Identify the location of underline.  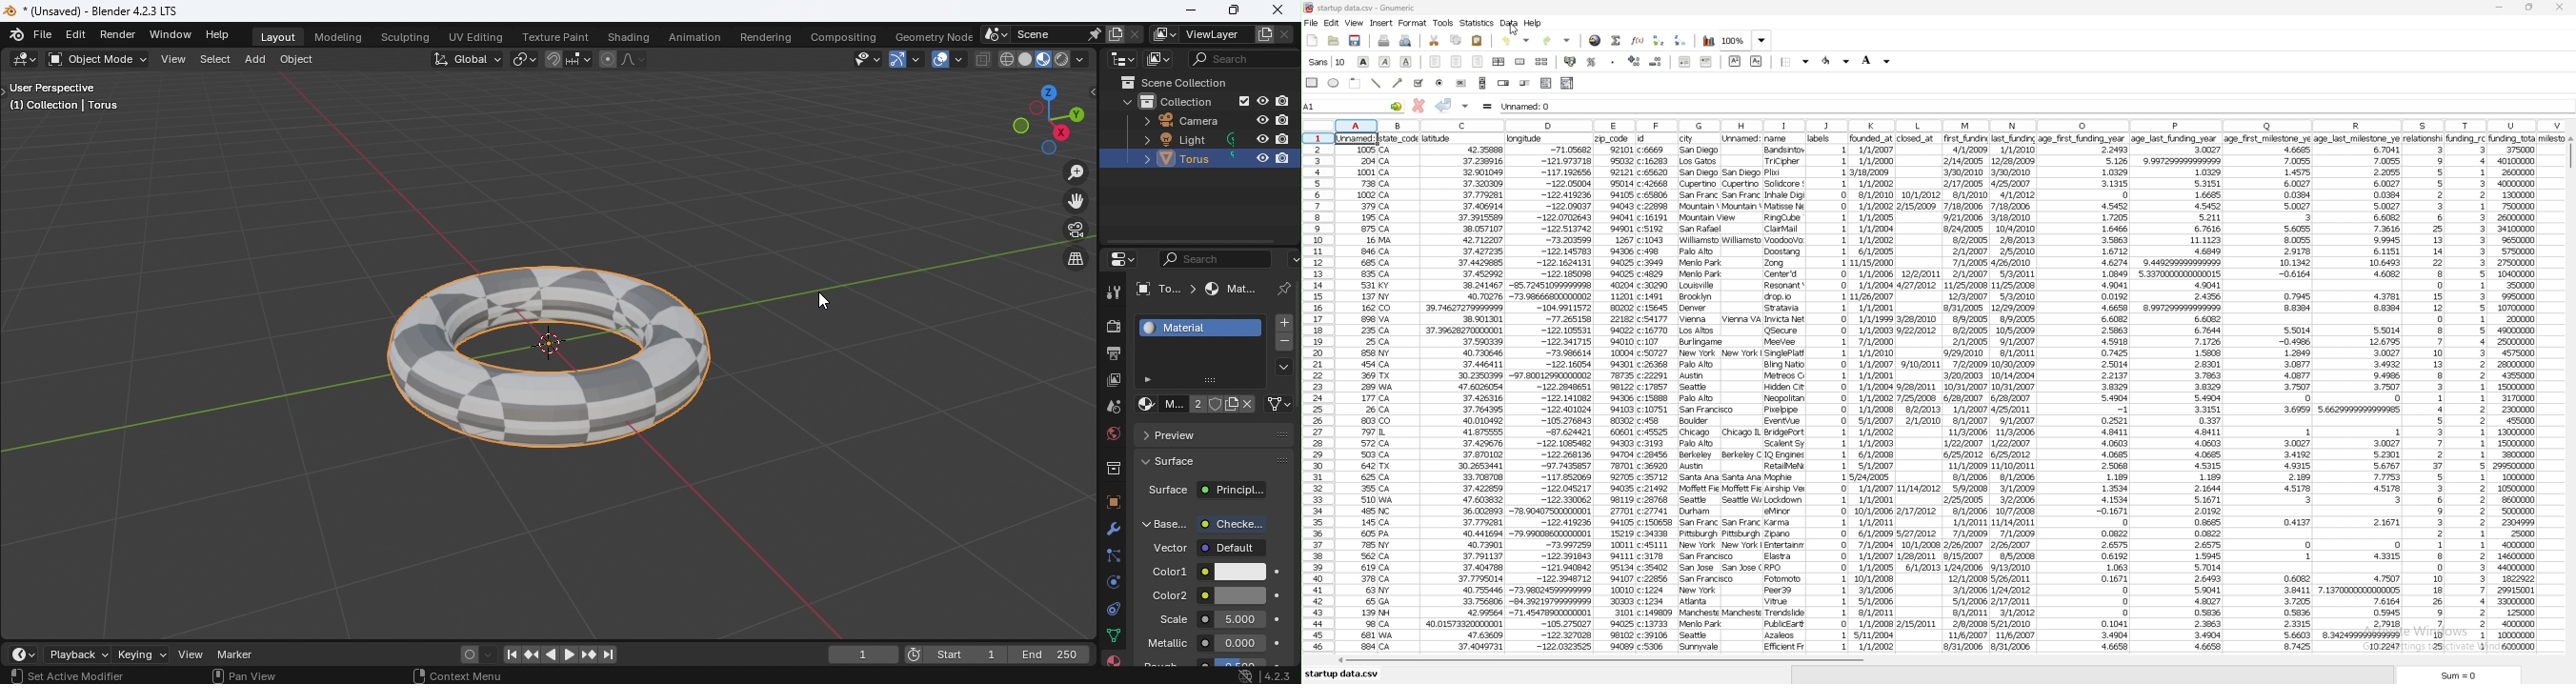
(1407, 62).